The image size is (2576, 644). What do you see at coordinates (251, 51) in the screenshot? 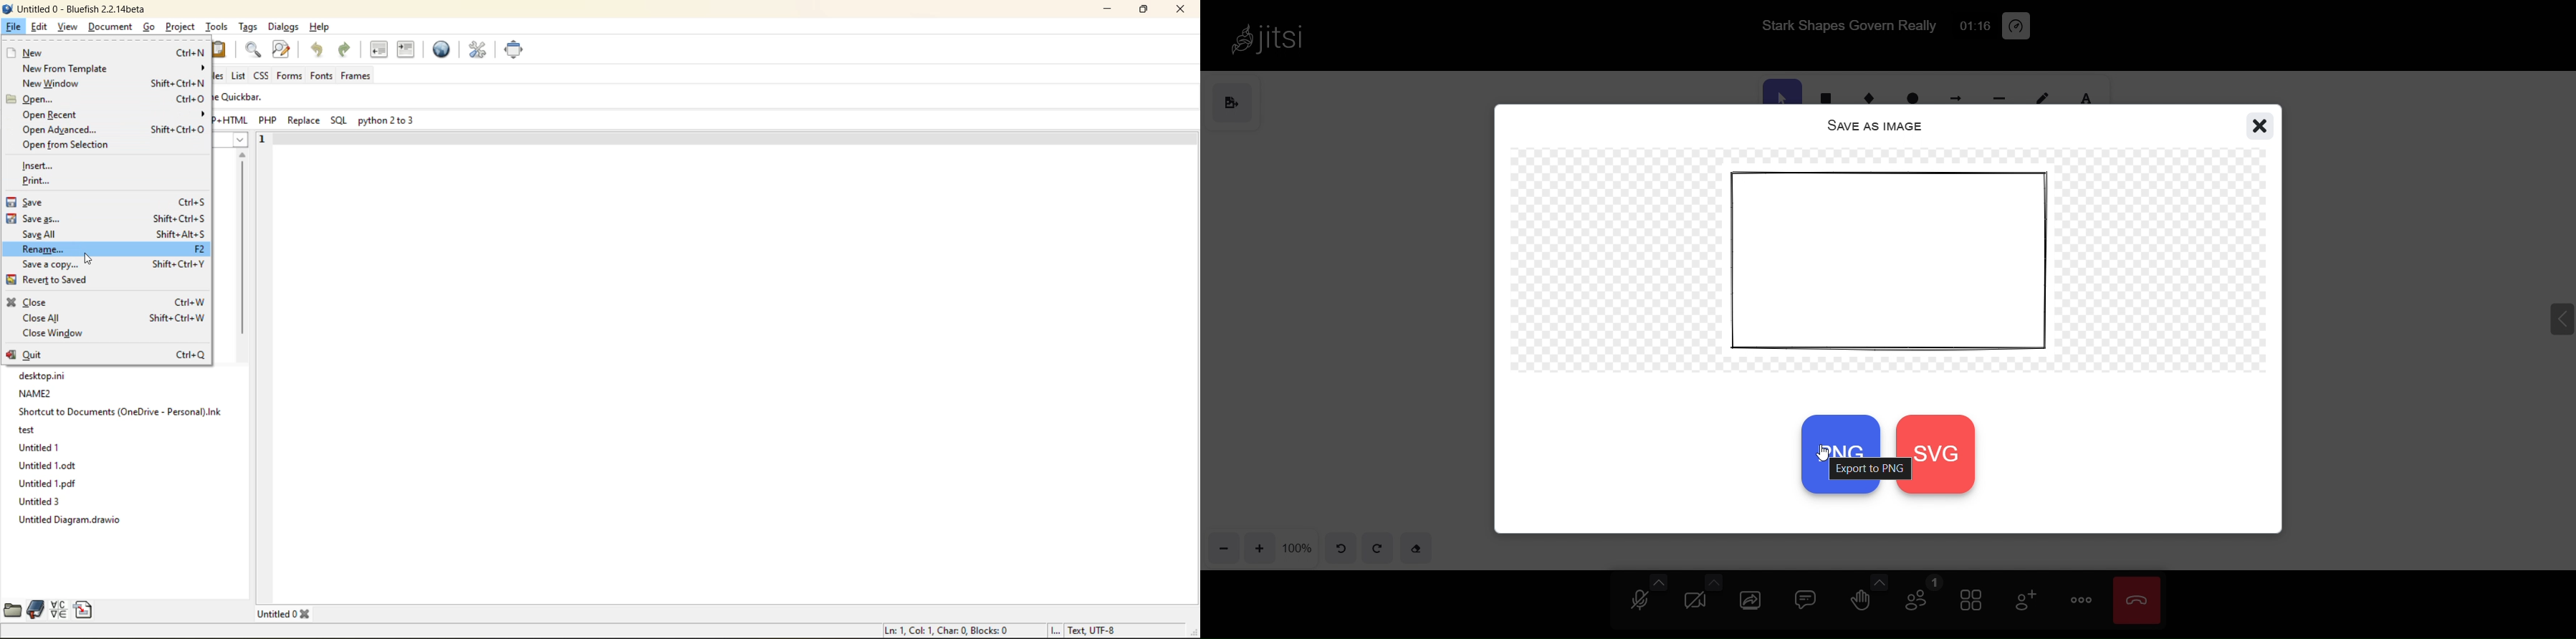
I see `find` at bounding box center [251, 51].